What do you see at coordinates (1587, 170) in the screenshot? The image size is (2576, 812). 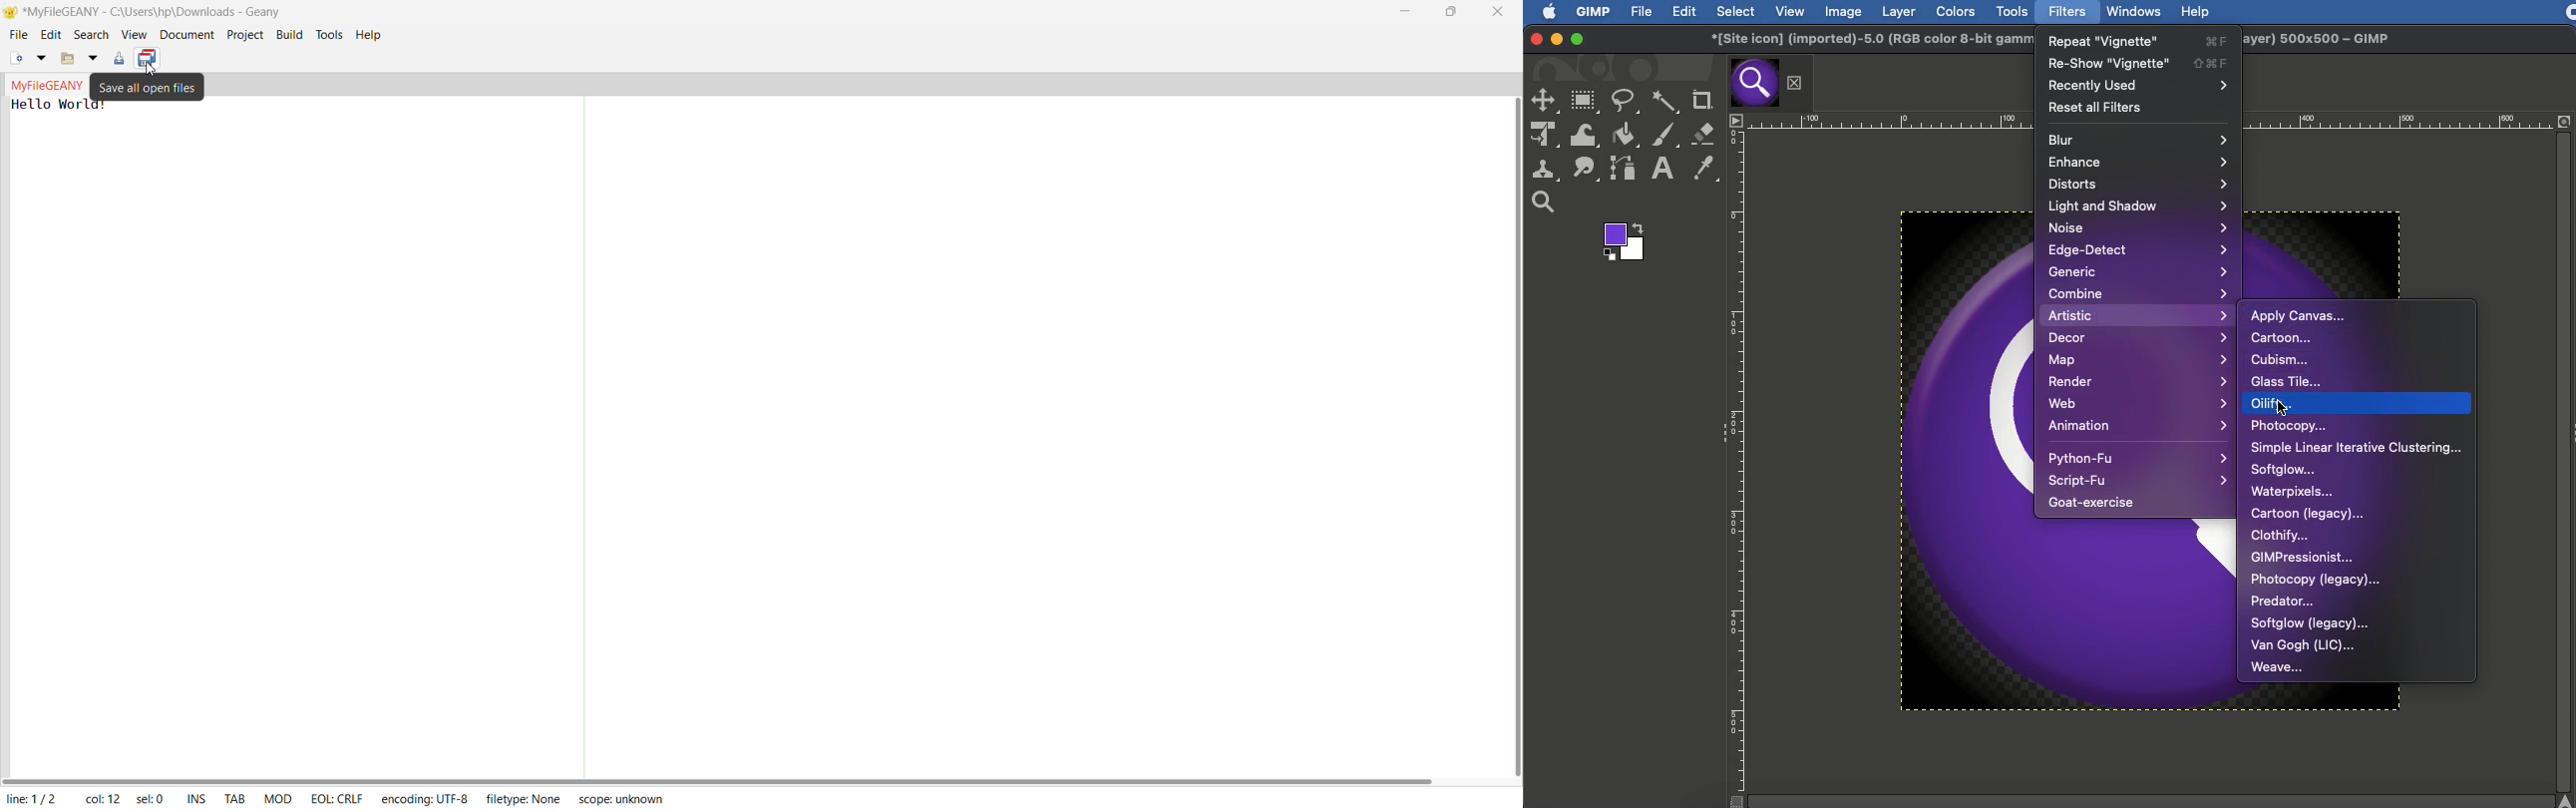 I see `Smudge tool` at bounding box center [1587, 170].